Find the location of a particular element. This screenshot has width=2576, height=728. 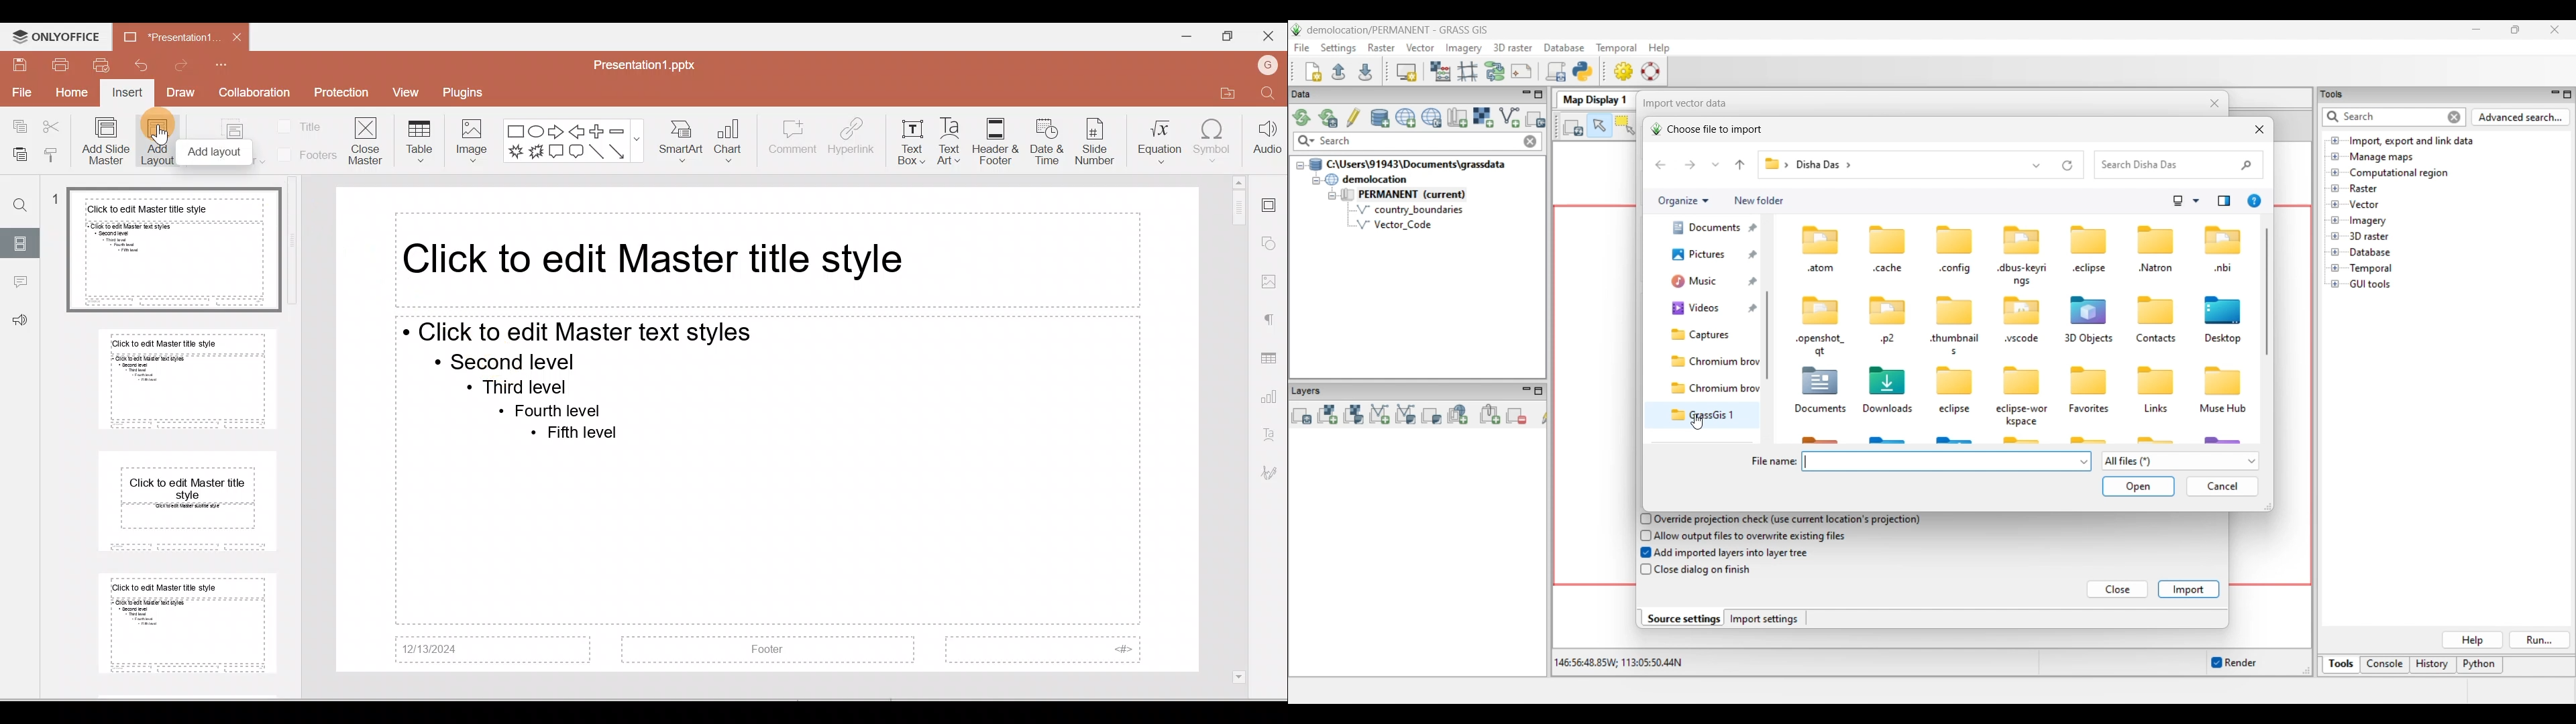

Feedback & support is located at coordinates (21, 320).